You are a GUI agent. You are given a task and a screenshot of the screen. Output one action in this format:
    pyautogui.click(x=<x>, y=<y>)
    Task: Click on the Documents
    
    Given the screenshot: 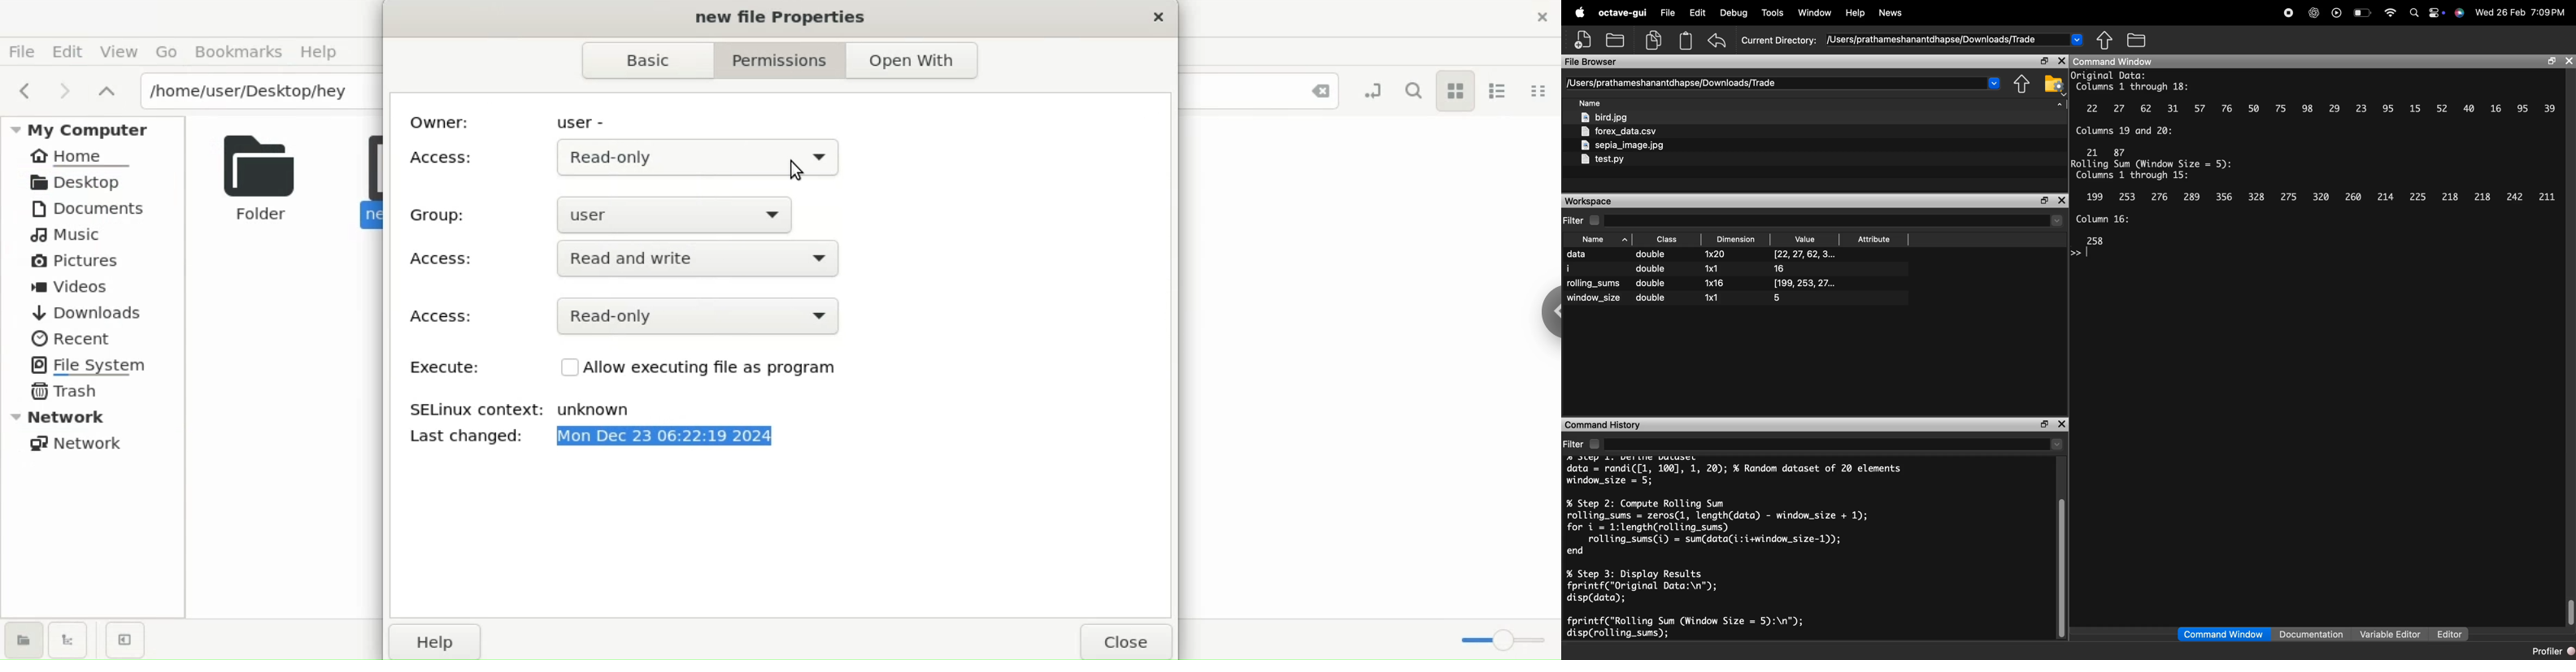 What is the action you would take?
    pyautogui.click(x=96, y=208)
    